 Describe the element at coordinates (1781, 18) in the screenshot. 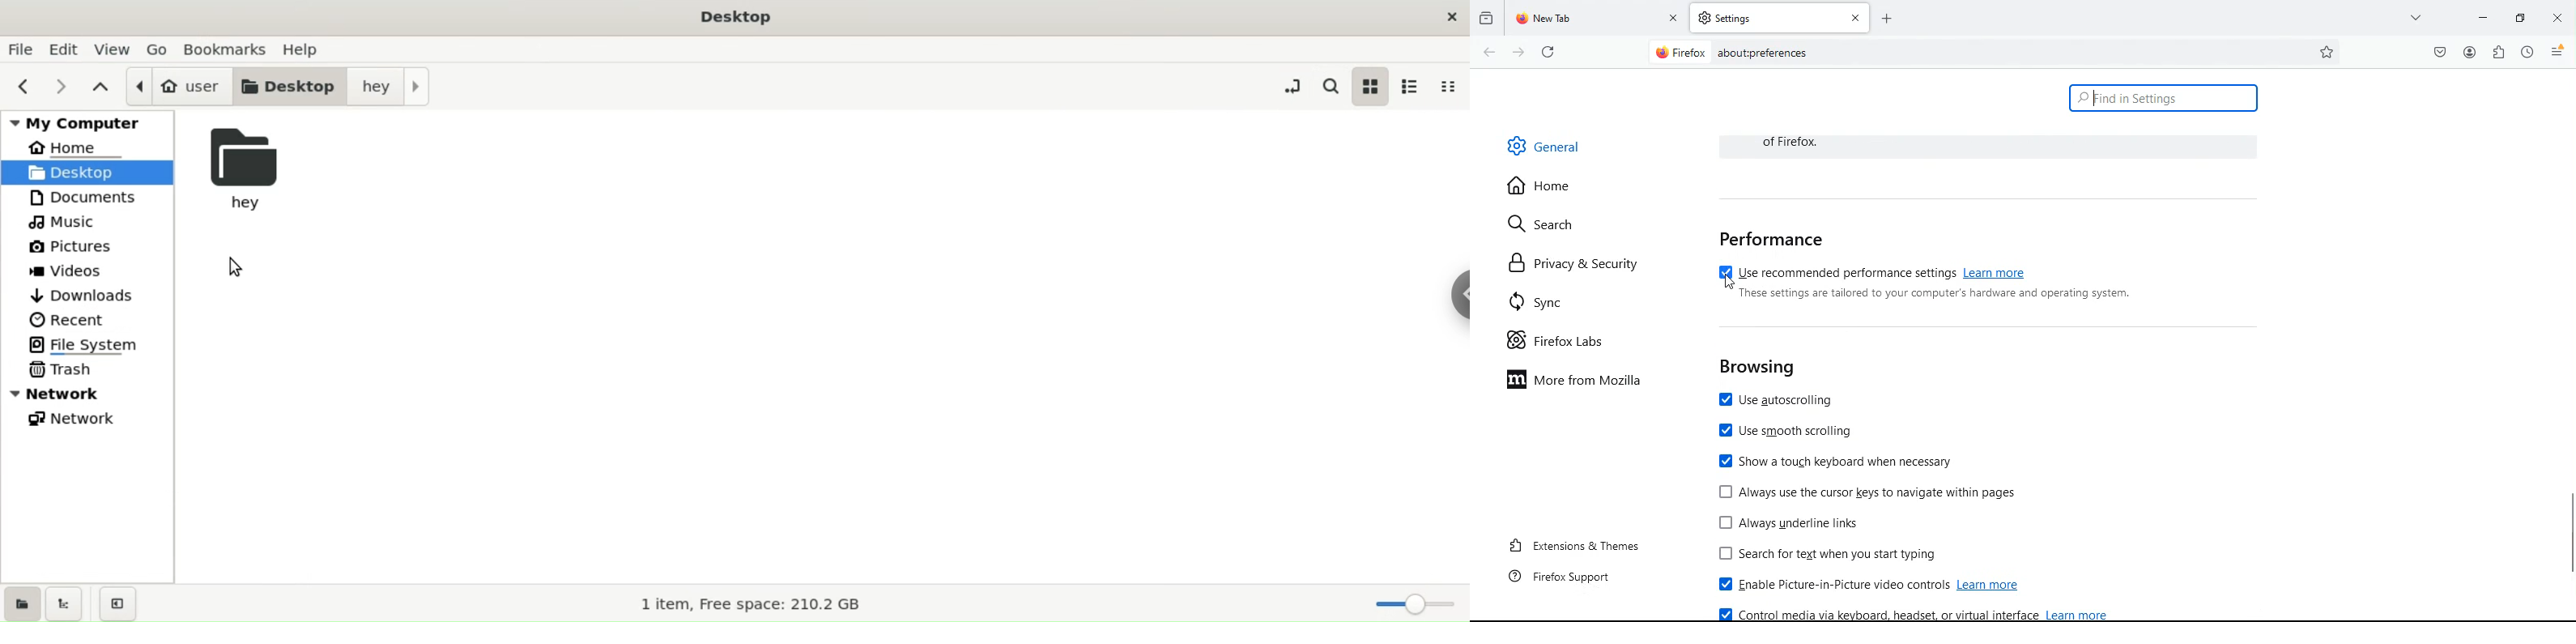

I see `tab` at that location.